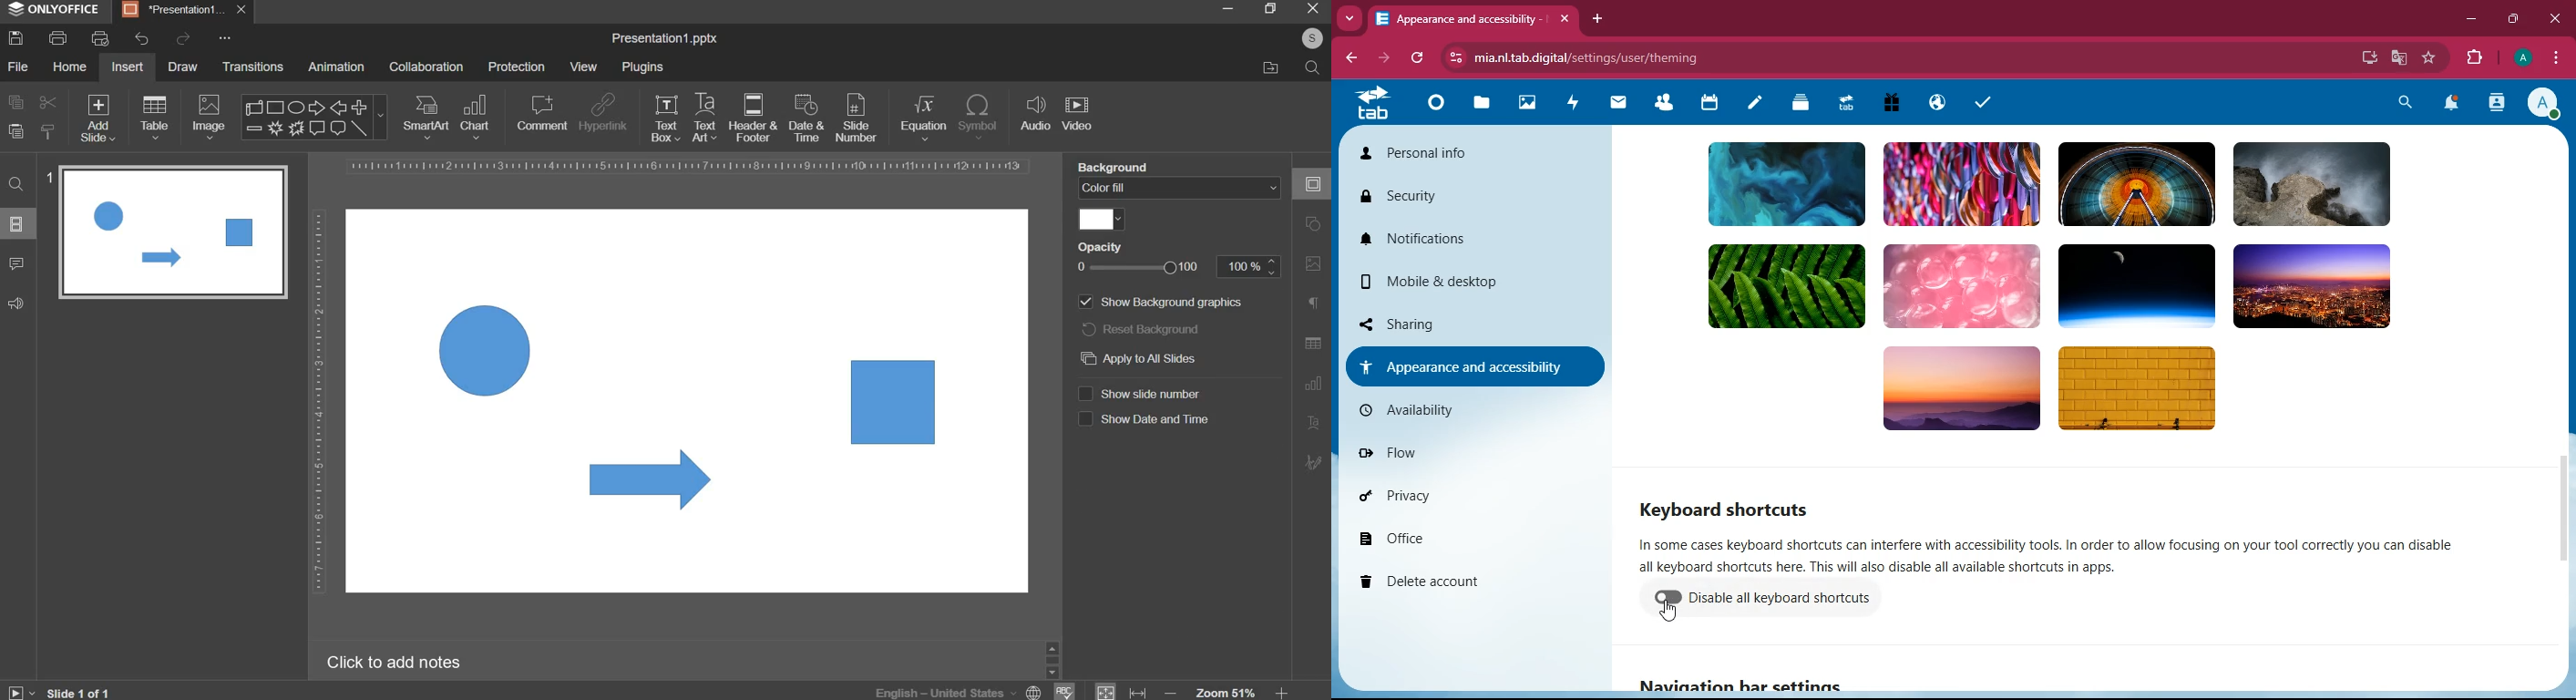 The width and height of the screenshot is (2576, 700). Describe the element at coordinates (15, 303) in the screenshot. I see `feedback` at that location.